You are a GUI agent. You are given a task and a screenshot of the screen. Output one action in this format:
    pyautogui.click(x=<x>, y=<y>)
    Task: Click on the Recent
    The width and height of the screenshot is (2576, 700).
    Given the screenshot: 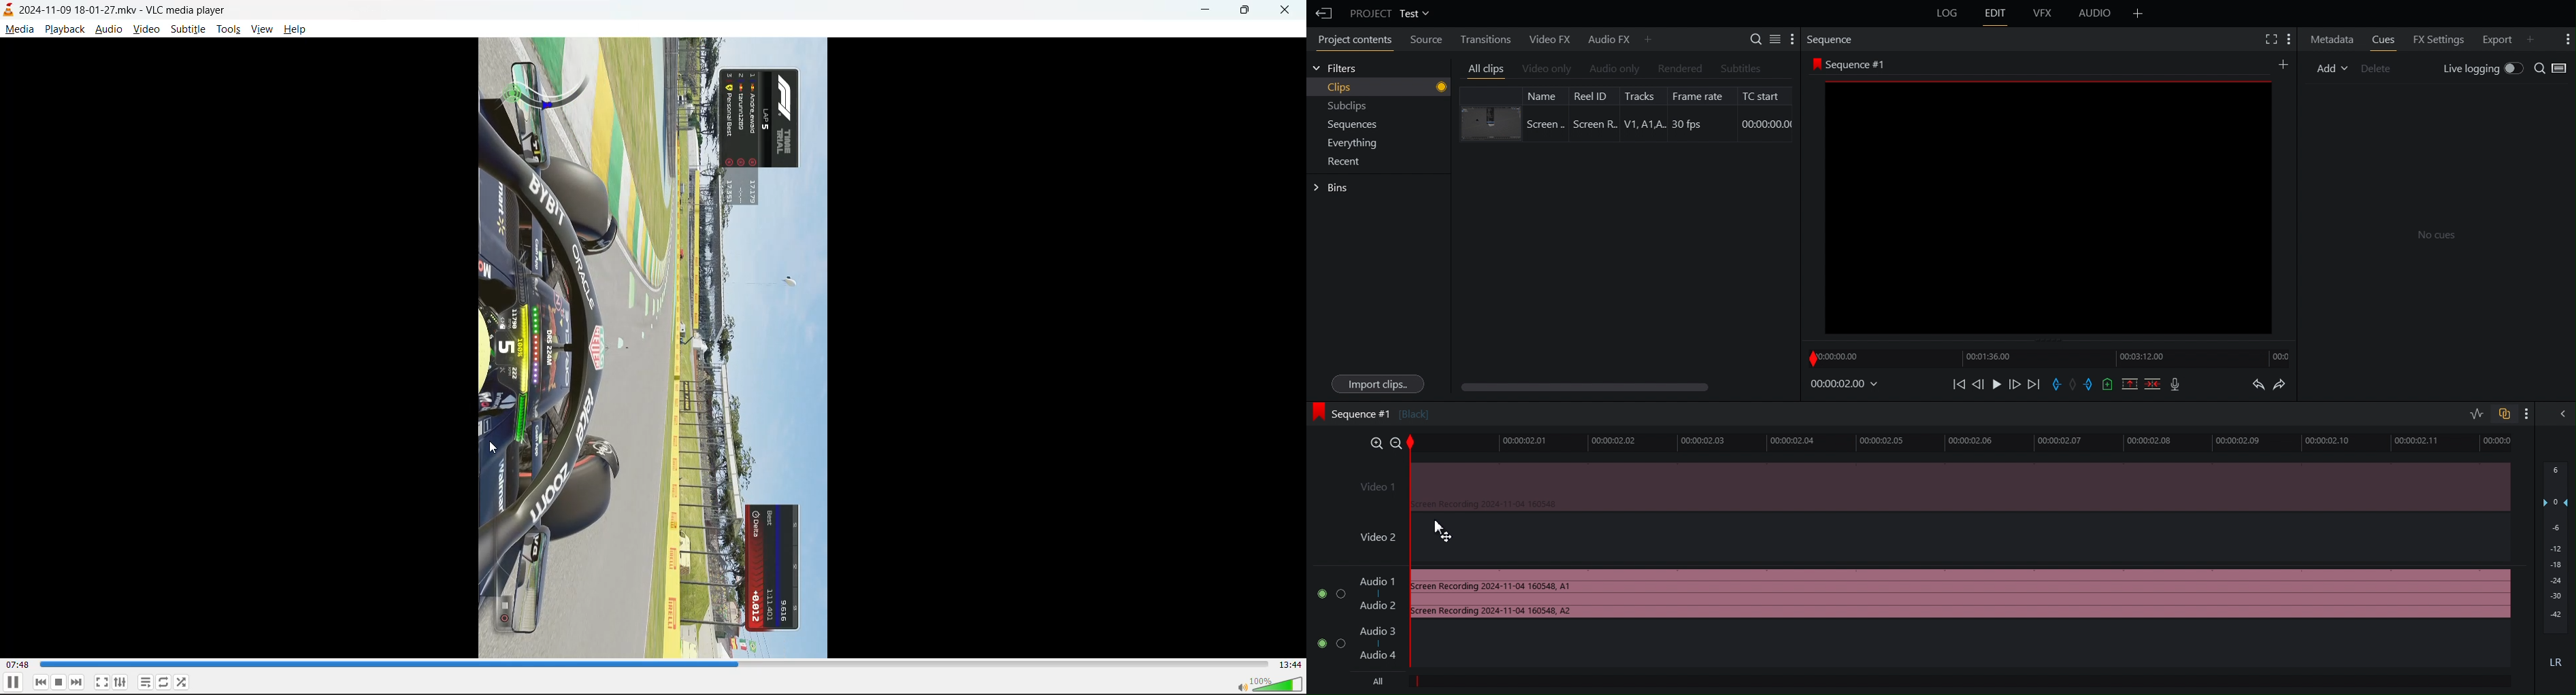 What is the action you would take?
    pyautogui.click(x=1341, y=161)
    